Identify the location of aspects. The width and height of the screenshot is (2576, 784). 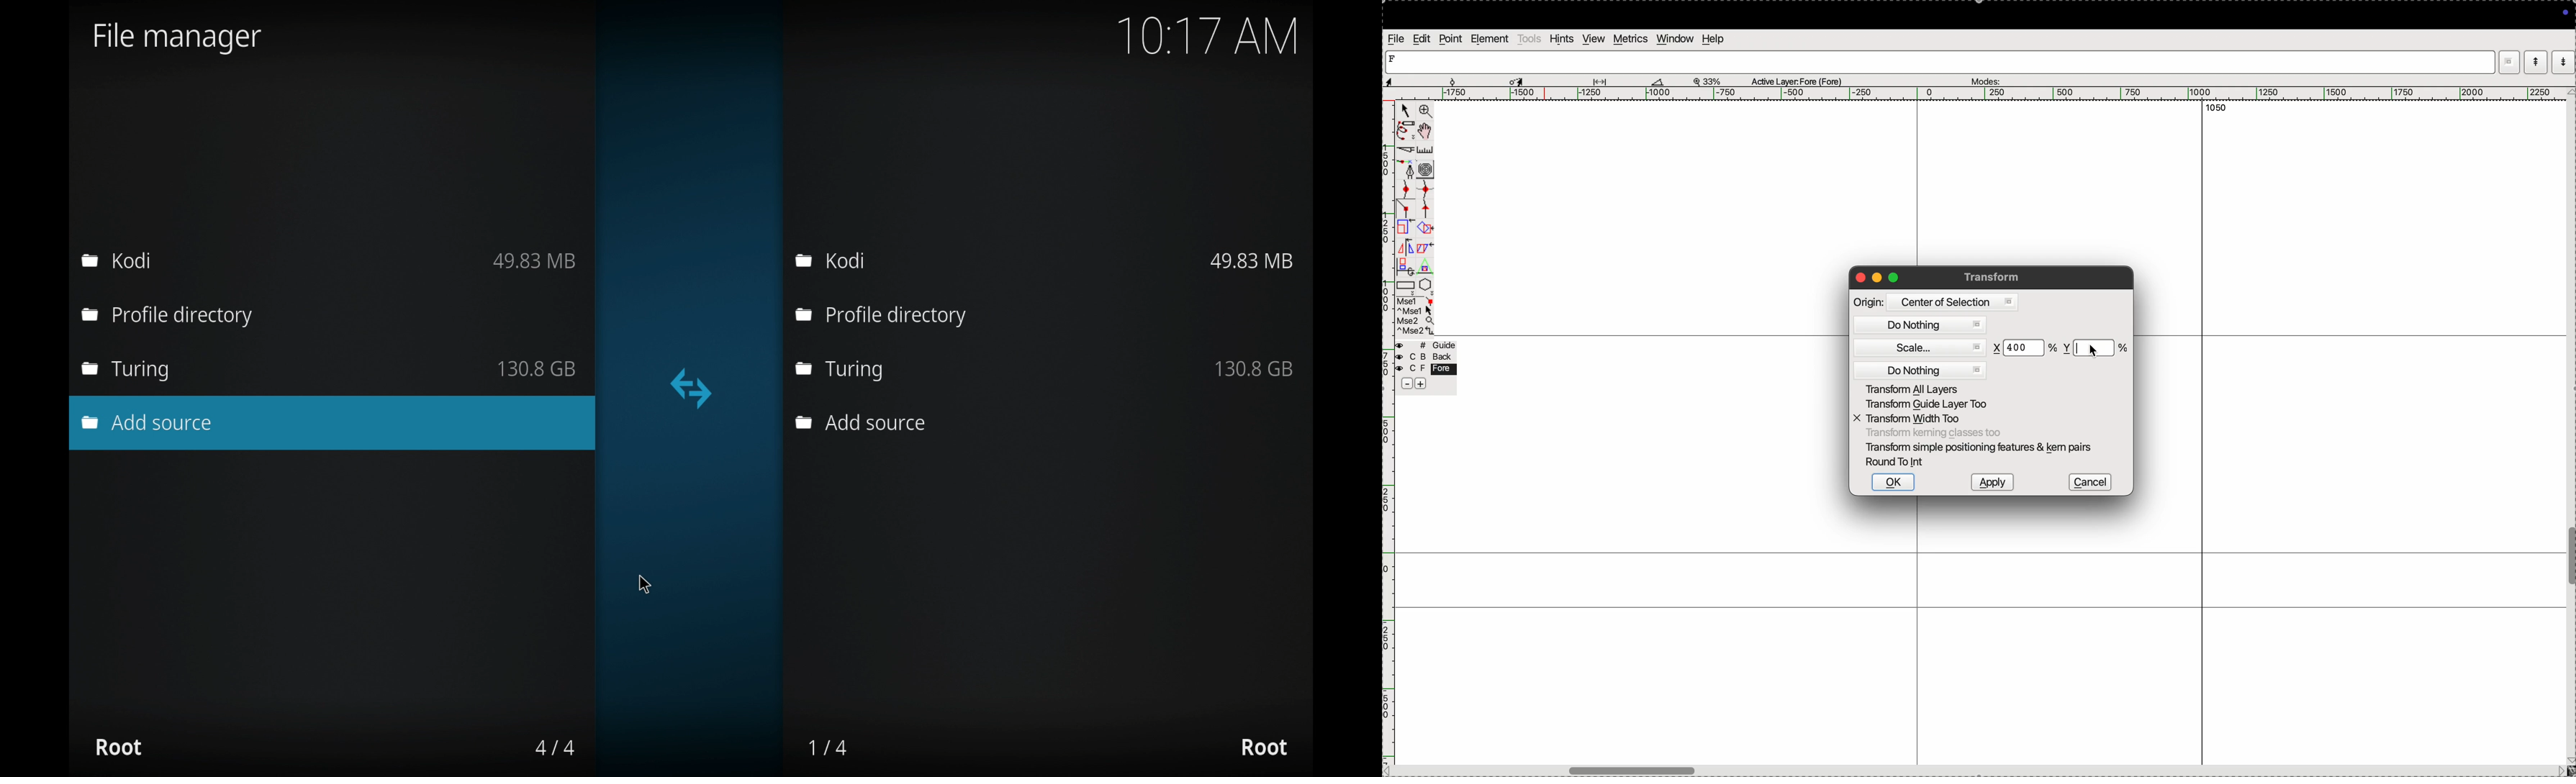
(1419, 79).